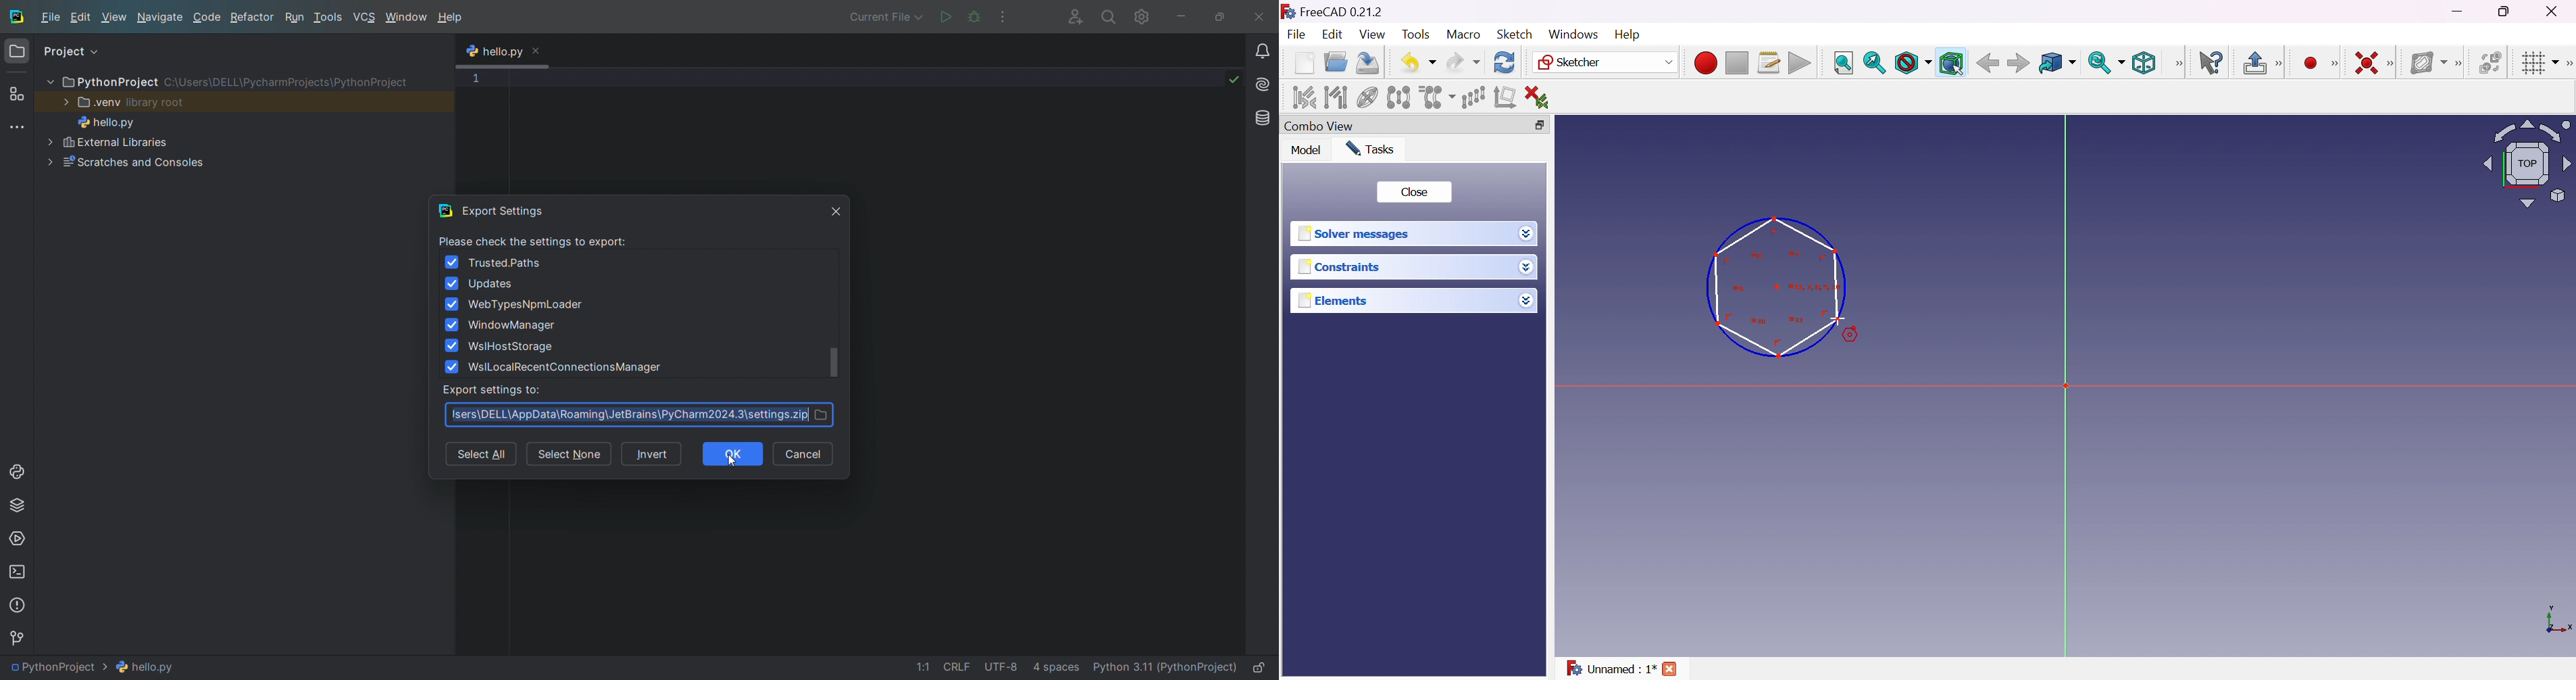 Image resolution: width=2576 pixels, height=700 pixels. I want to click on Help, so click(1630, 35).